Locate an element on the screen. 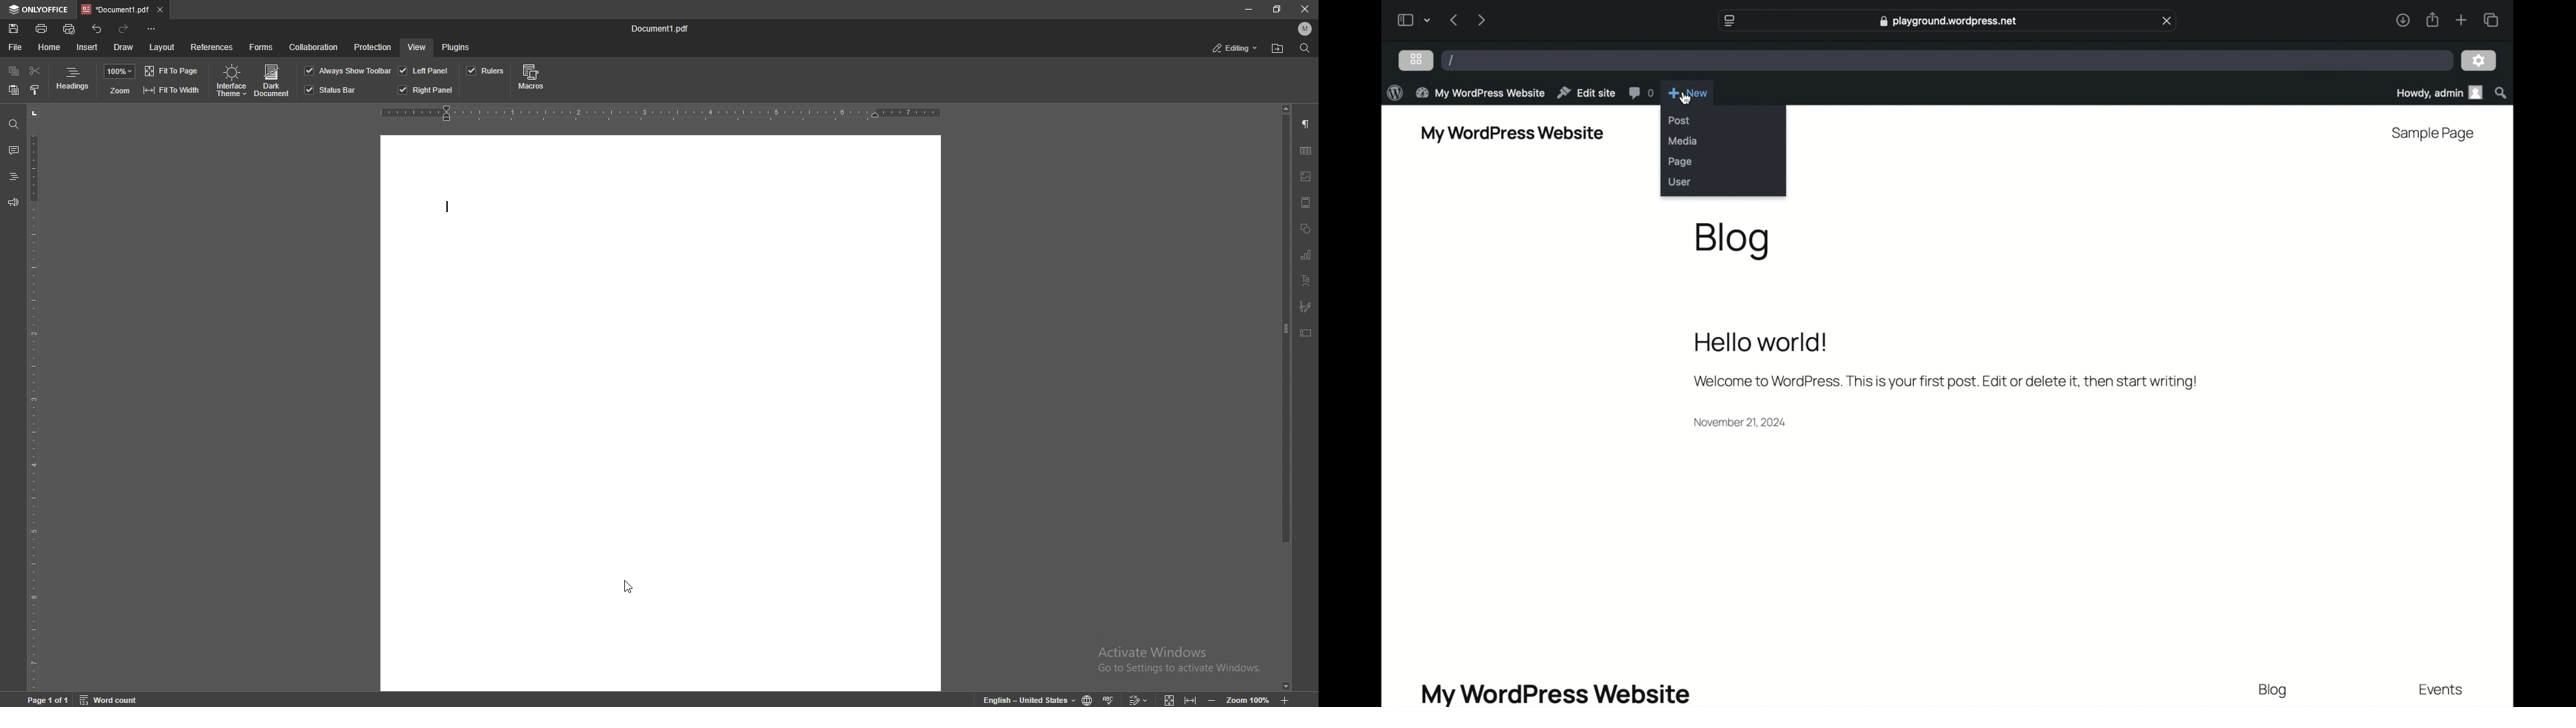 The image size is (2576, 728). text box is located at coordinates (1306, 332).